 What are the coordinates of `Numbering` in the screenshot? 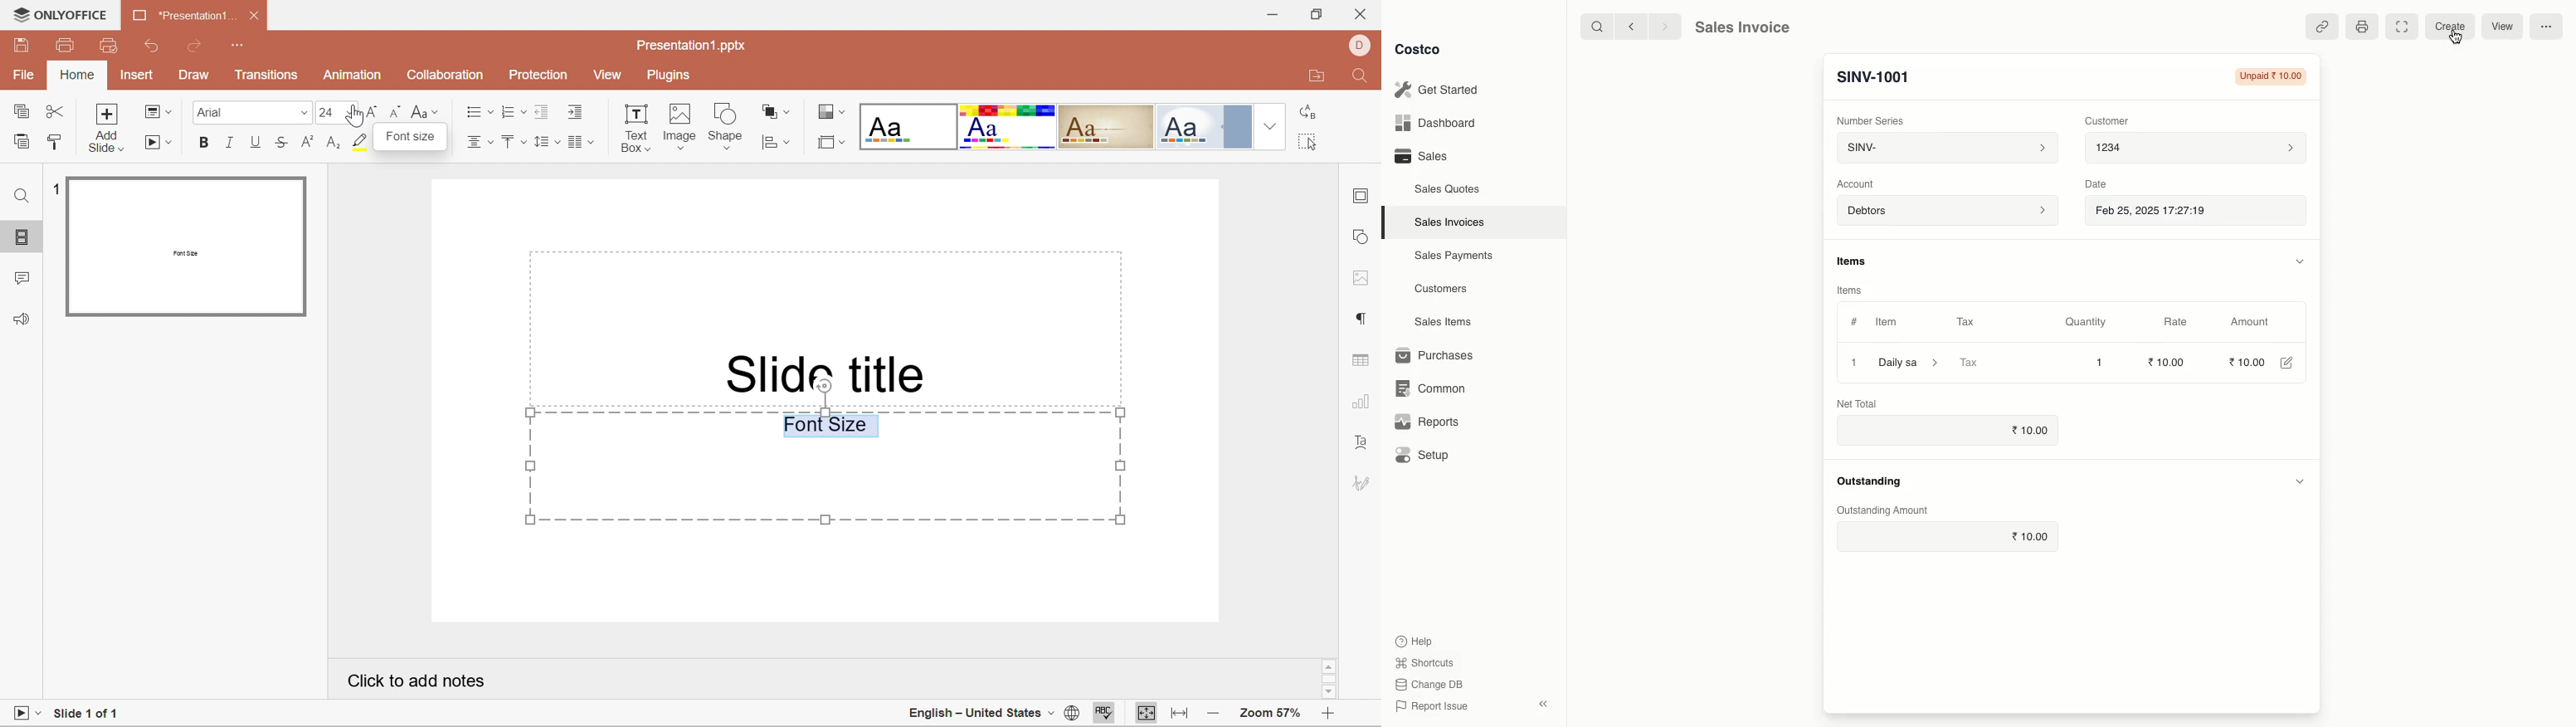 It's located at (512, 112).